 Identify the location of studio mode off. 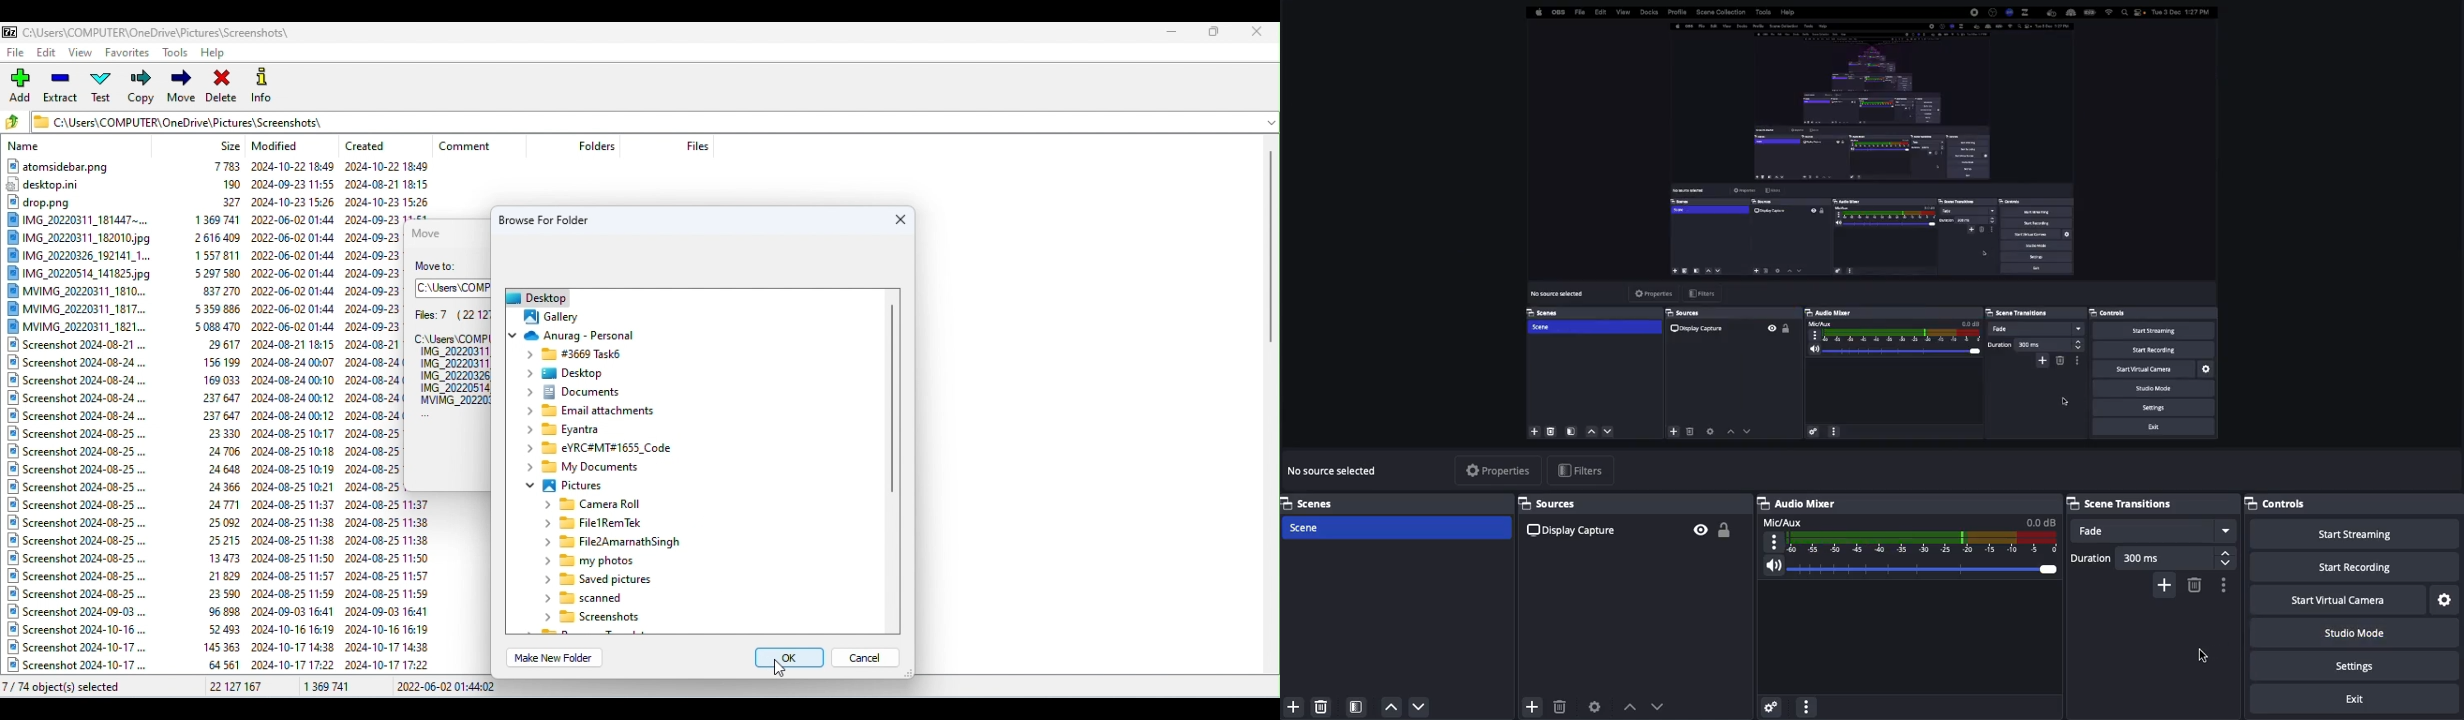
(1869, 226).